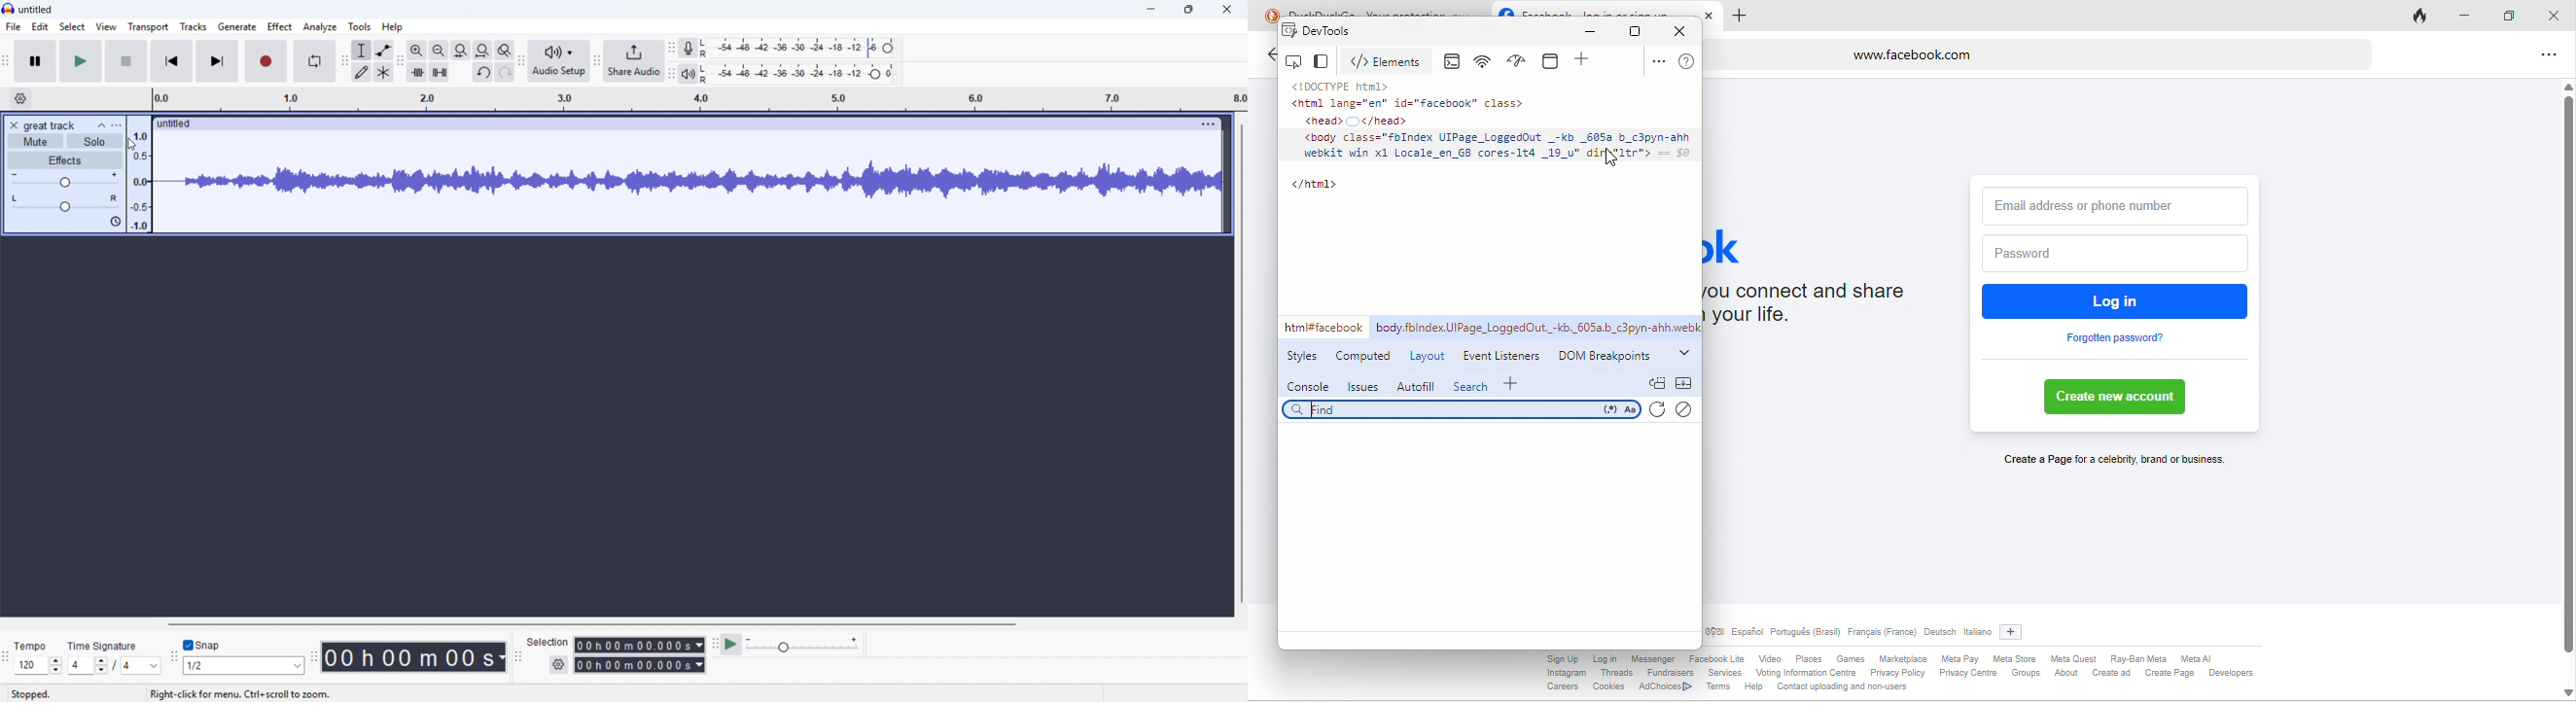  What do you see at coordinates (505, 73) in the screenshot?
I see `Redo` at bounding box center [505, 73].